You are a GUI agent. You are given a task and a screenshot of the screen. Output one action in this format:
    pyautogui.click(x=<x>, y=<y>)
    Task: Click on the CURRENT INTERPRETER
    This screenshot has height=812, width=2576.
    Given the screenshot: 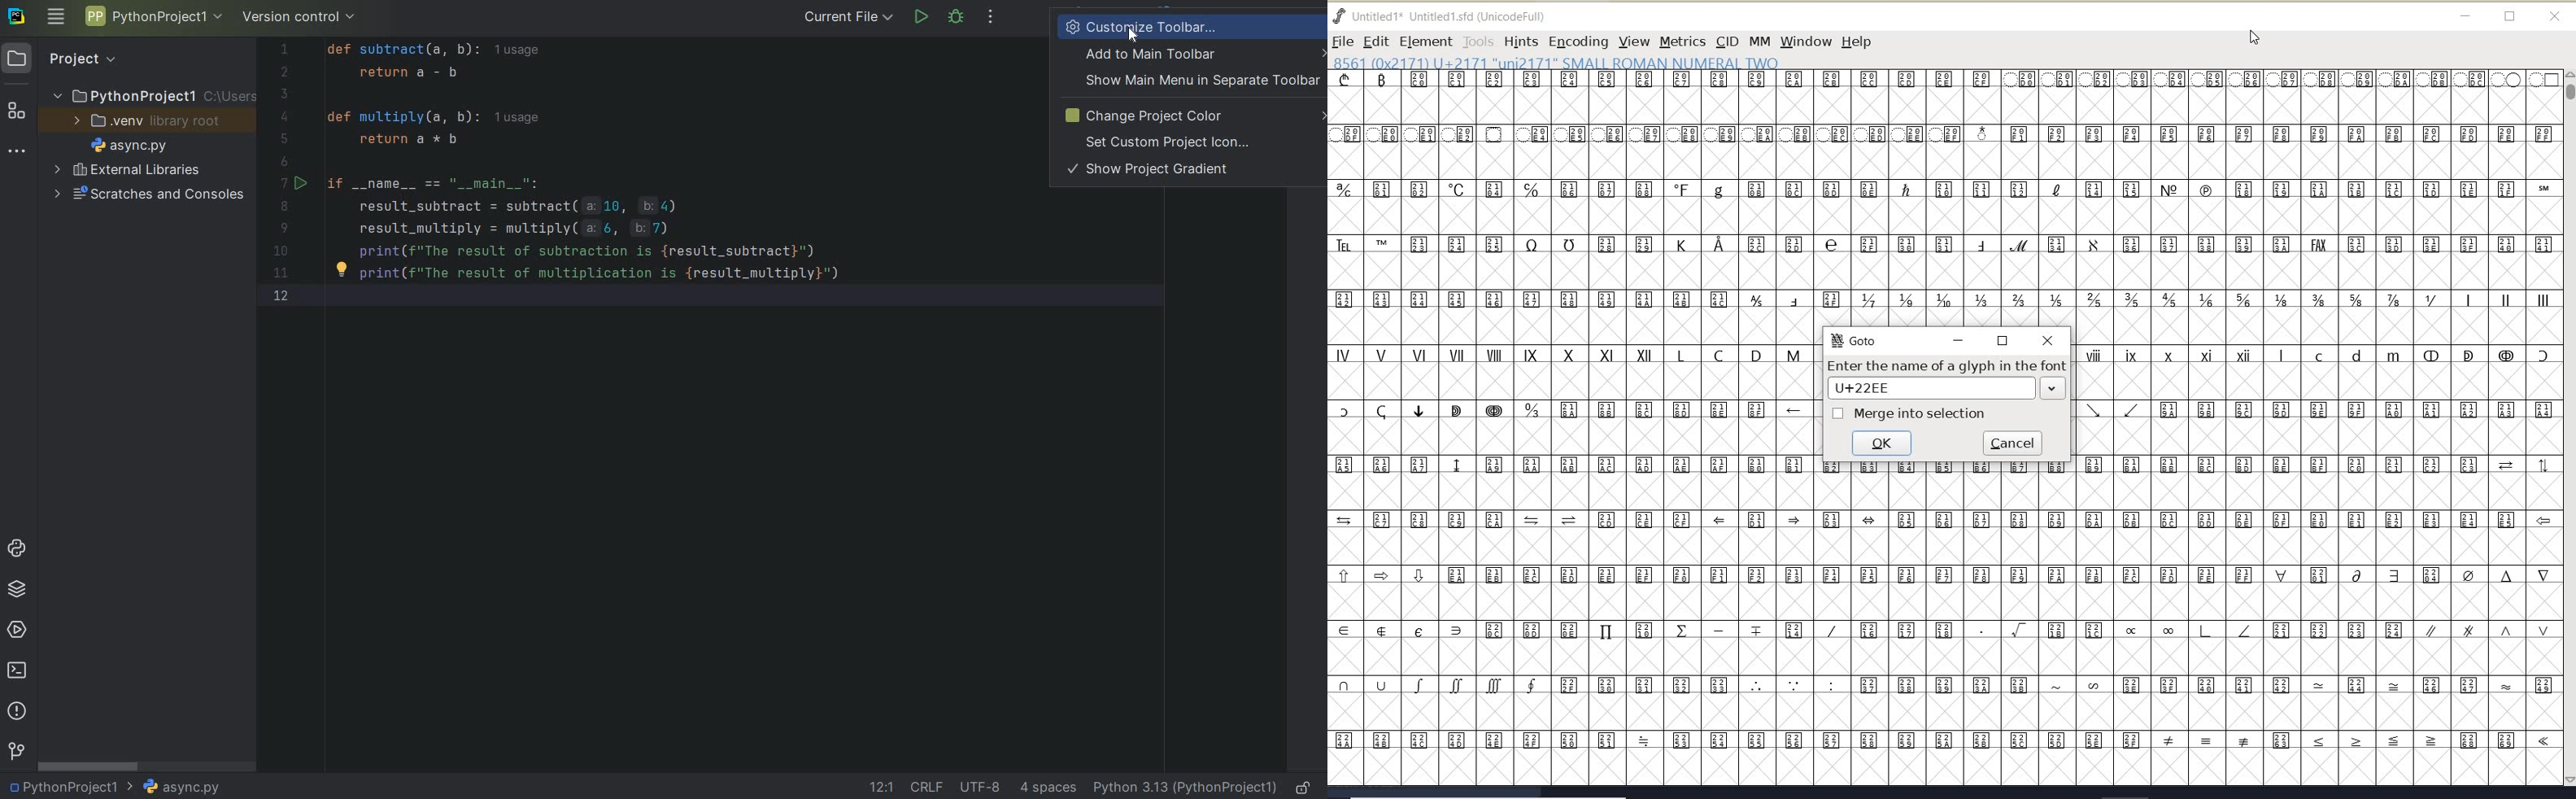 What is the action you would take?
    pyautogui.click(x=1184, y=787)
    